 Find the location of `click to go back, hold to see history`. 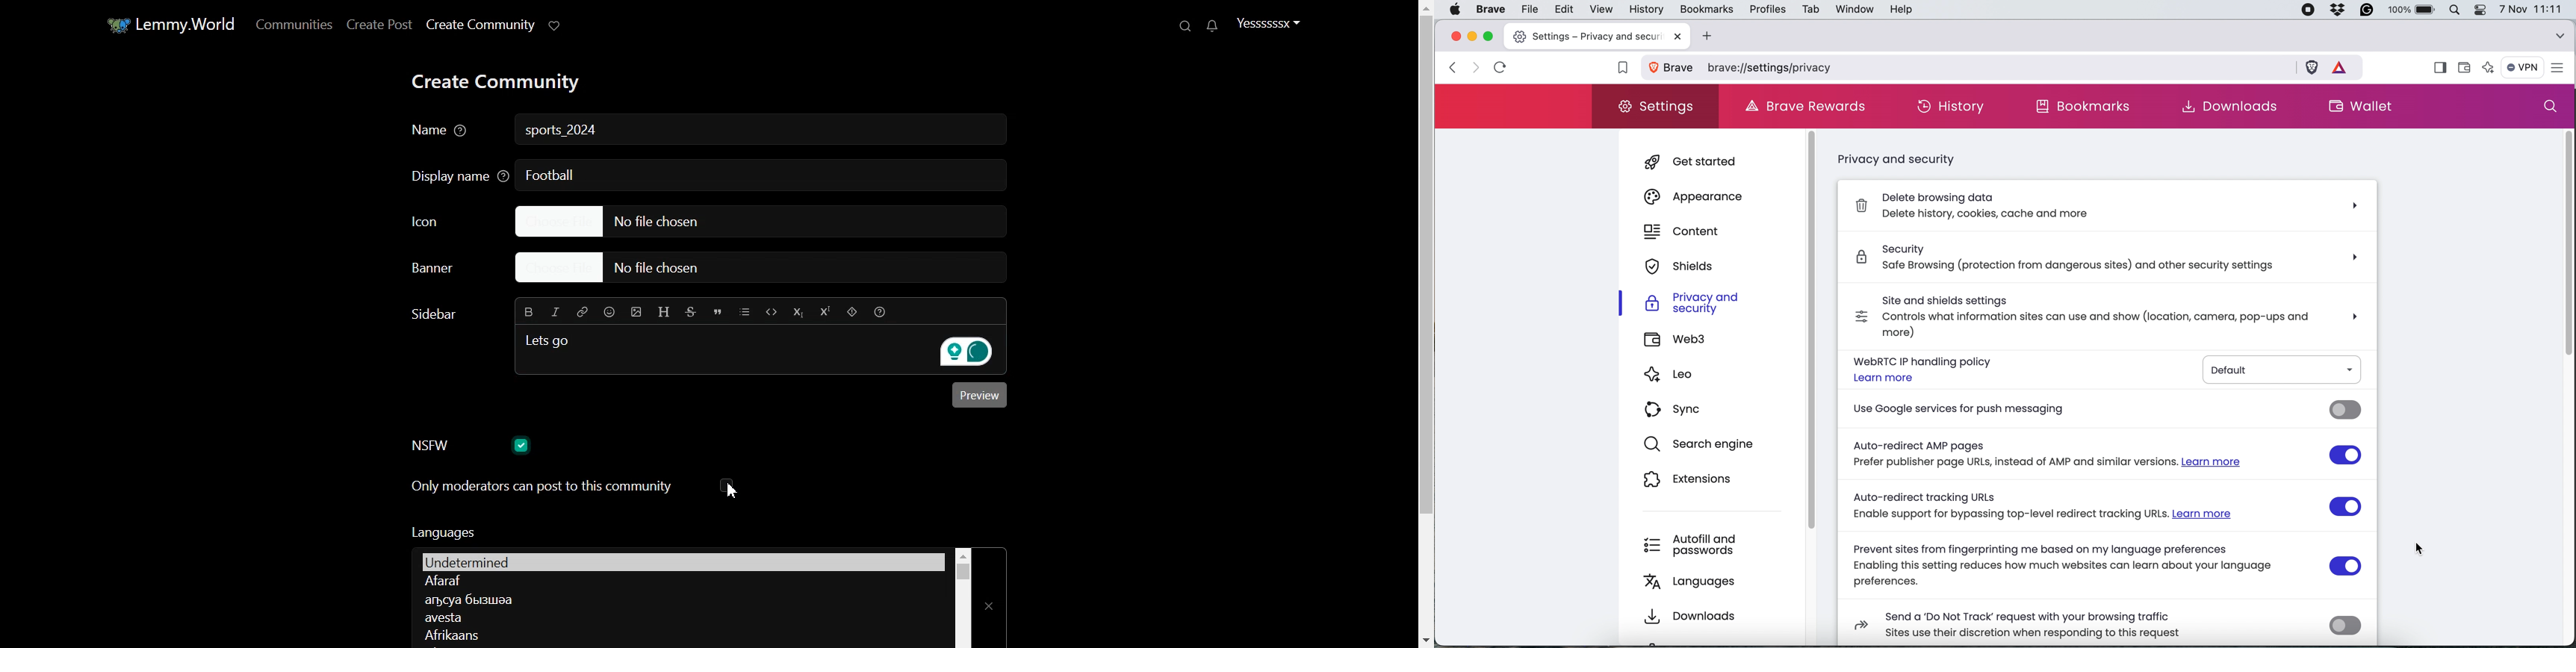

click to go back, hold to see history is located at coordinates (1450, 67).